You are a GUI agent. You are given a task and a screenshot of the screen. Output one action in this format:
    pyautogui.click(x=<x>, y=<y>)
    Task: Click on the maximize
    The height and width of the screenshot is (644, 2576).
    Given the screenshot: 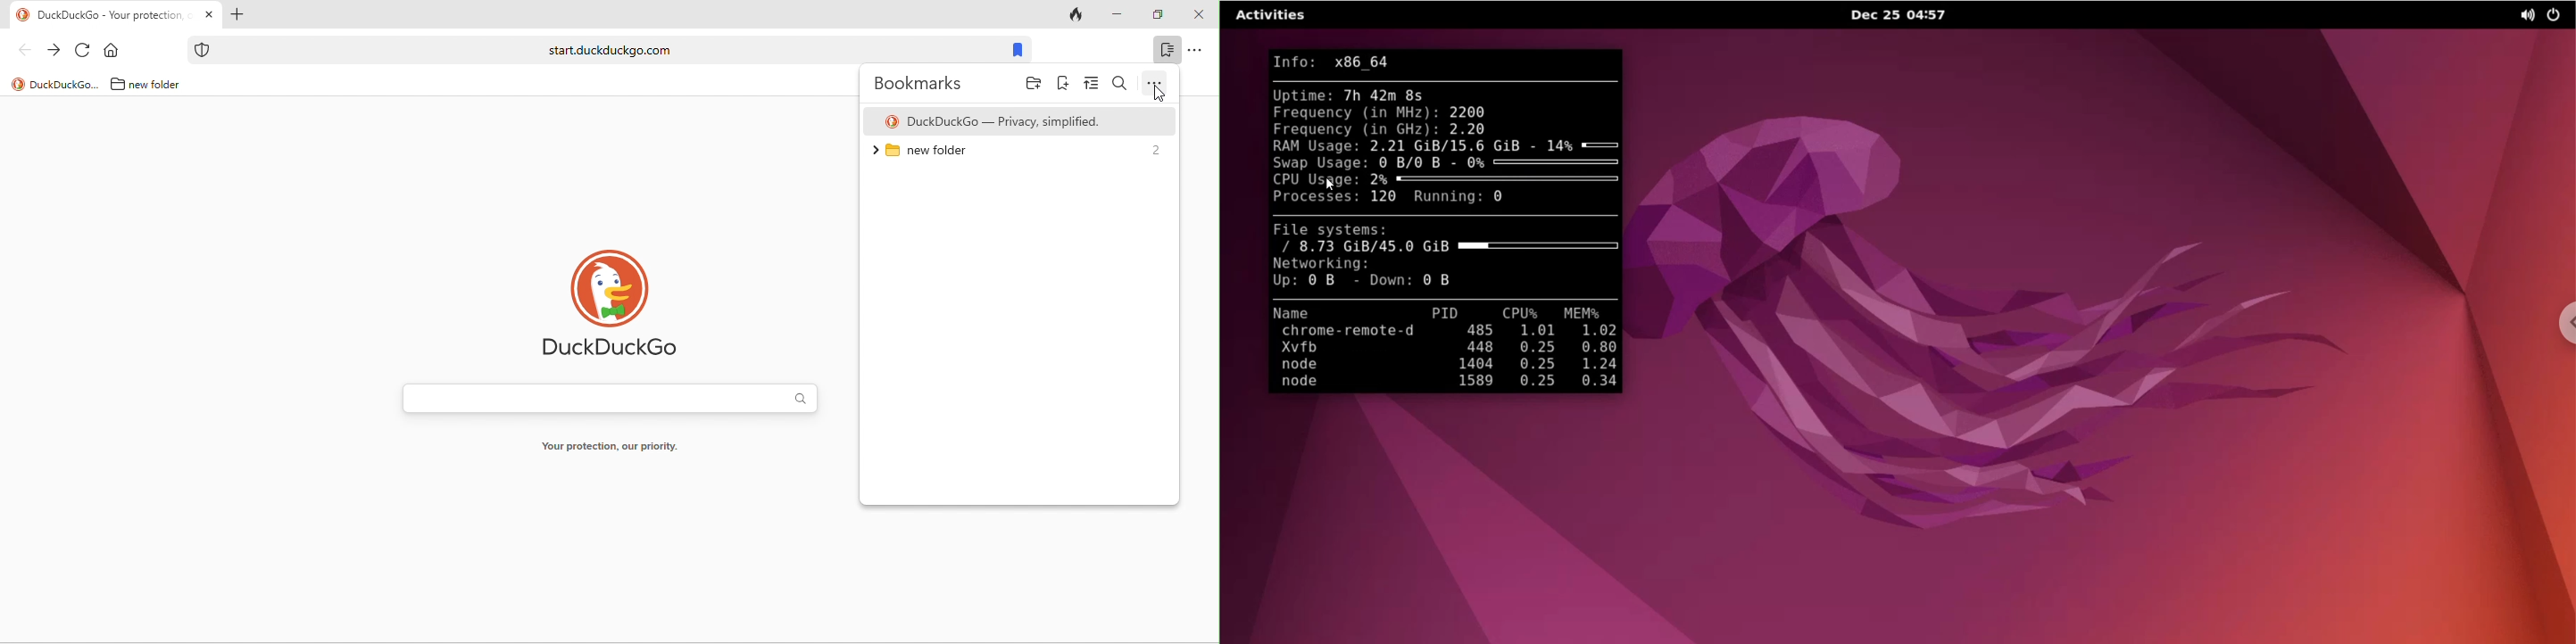 What is the action you would take?
    pyautogui.click(x=1157, y=15)
    